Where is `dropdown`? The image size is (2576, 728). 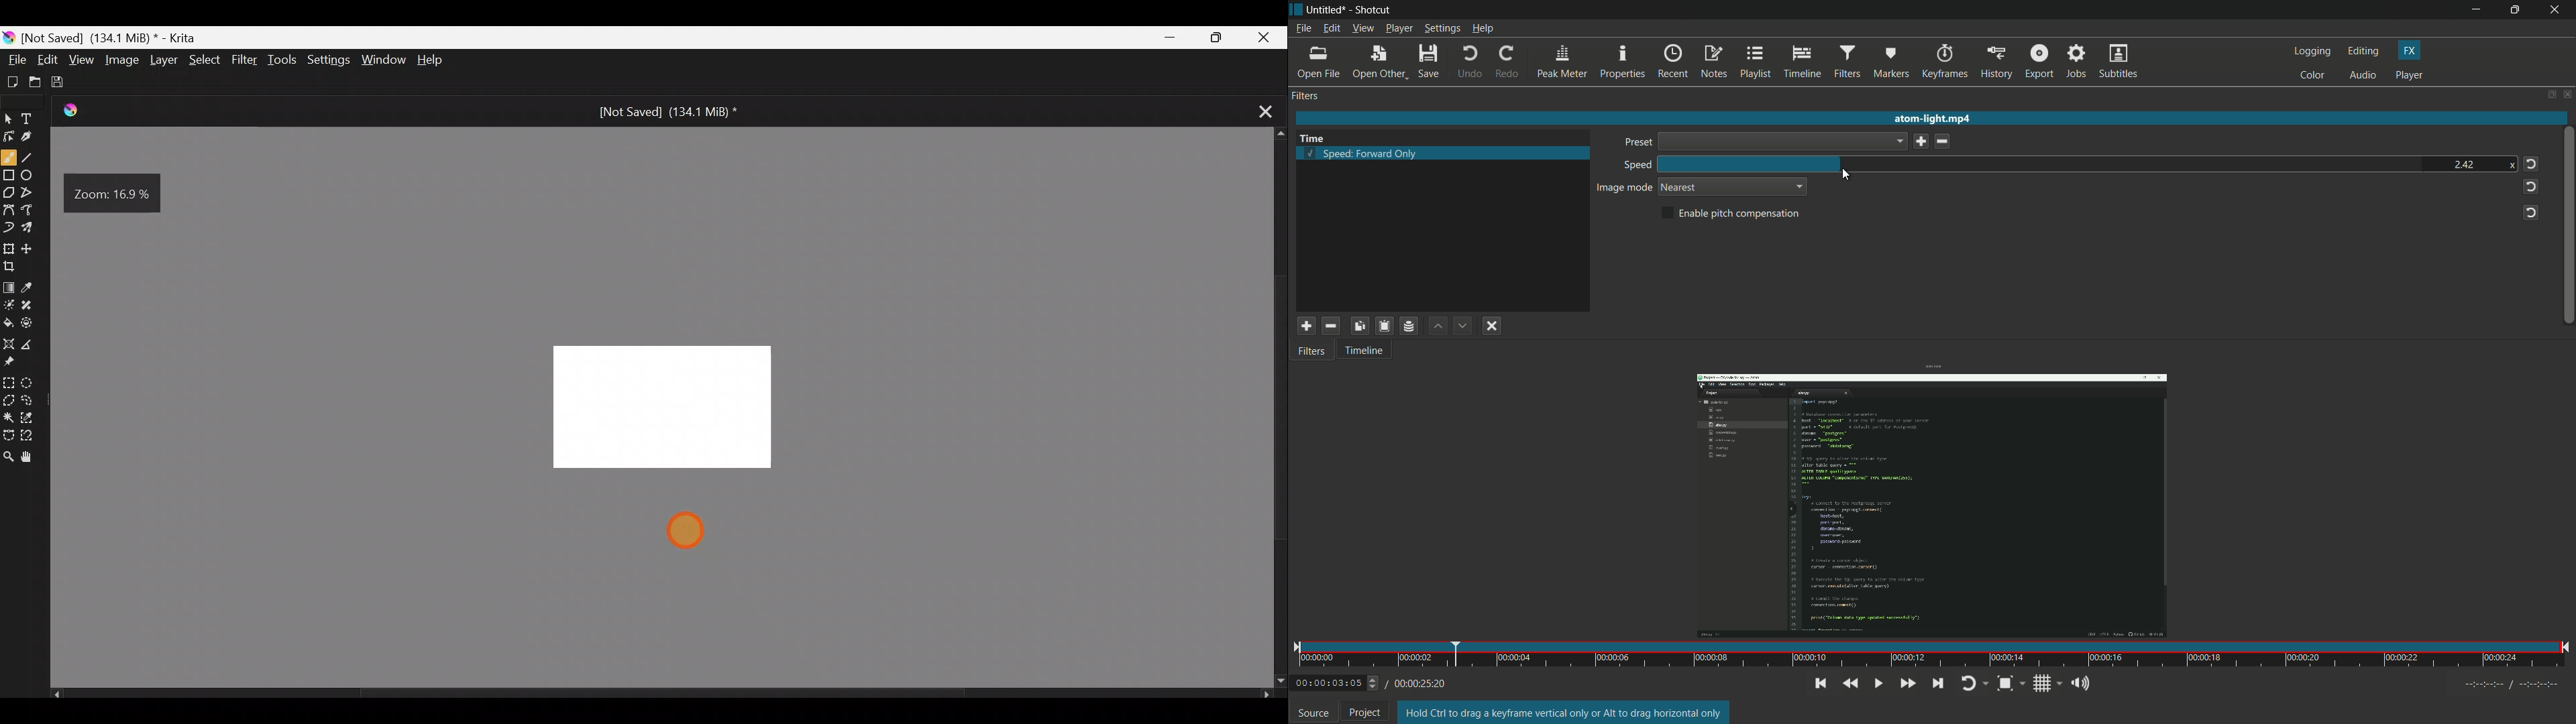
dropdown is located at coordinates (1798, 186).